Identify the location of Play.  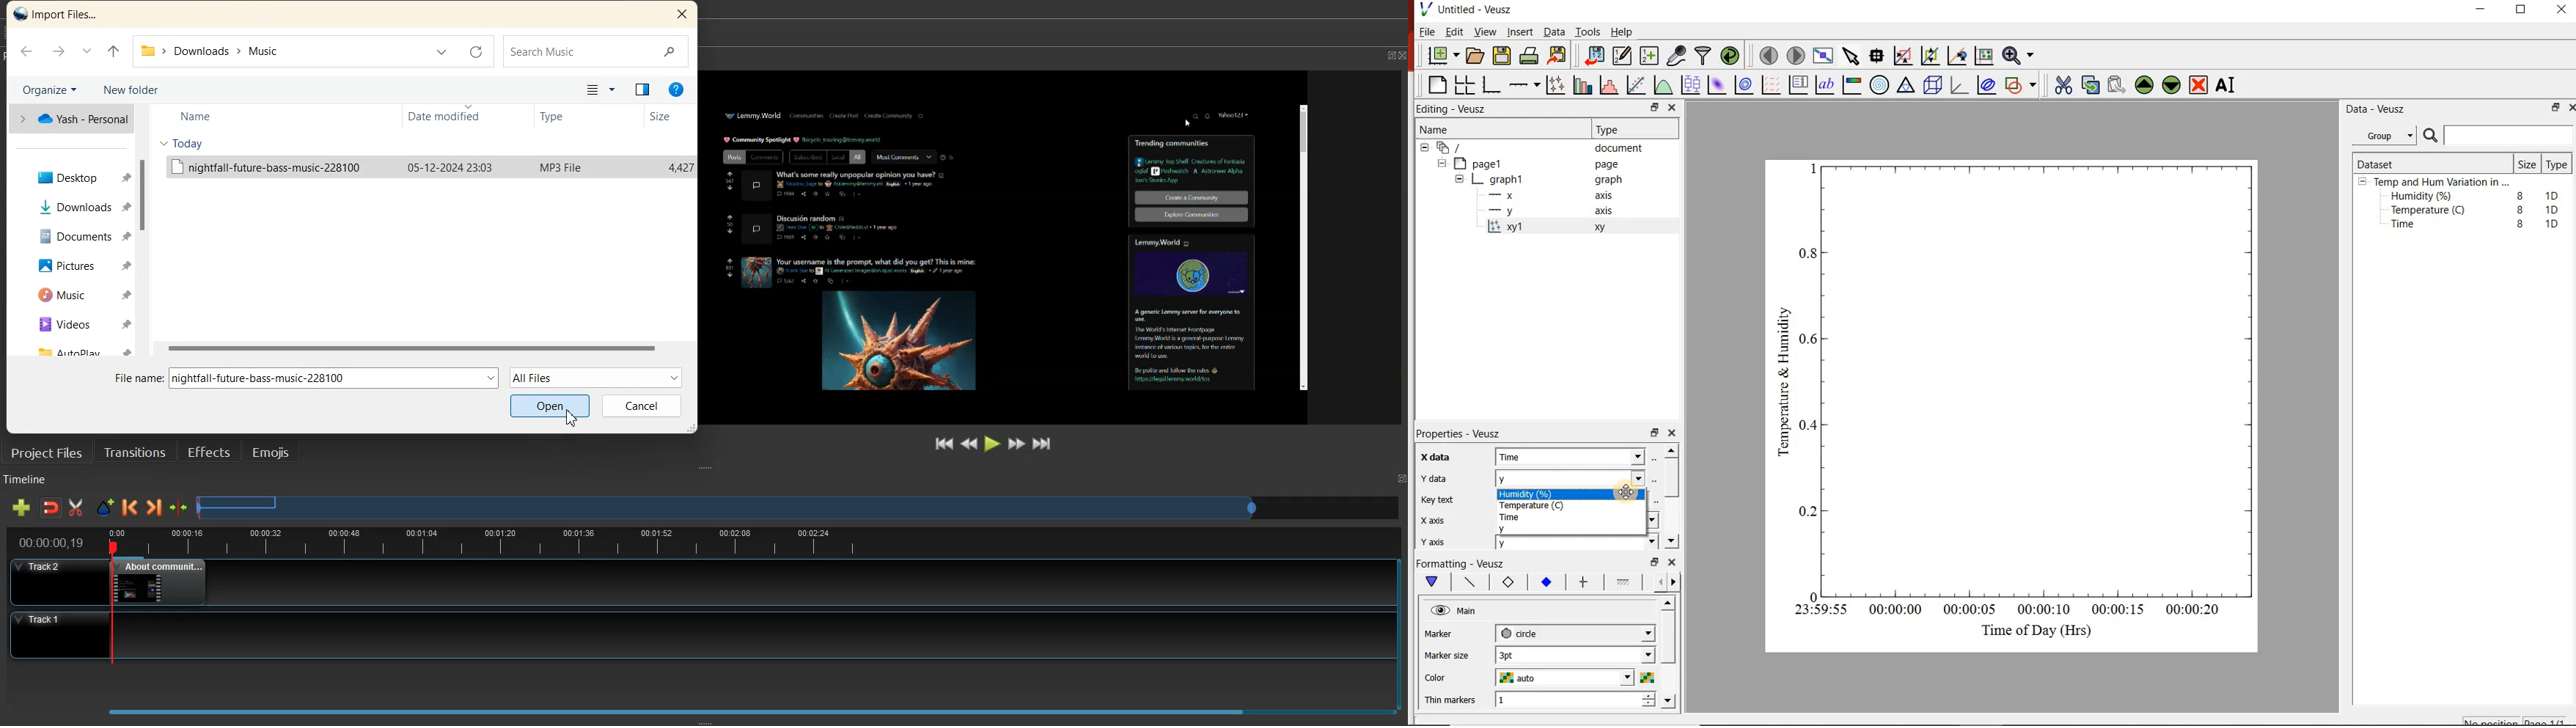
(994, 443).